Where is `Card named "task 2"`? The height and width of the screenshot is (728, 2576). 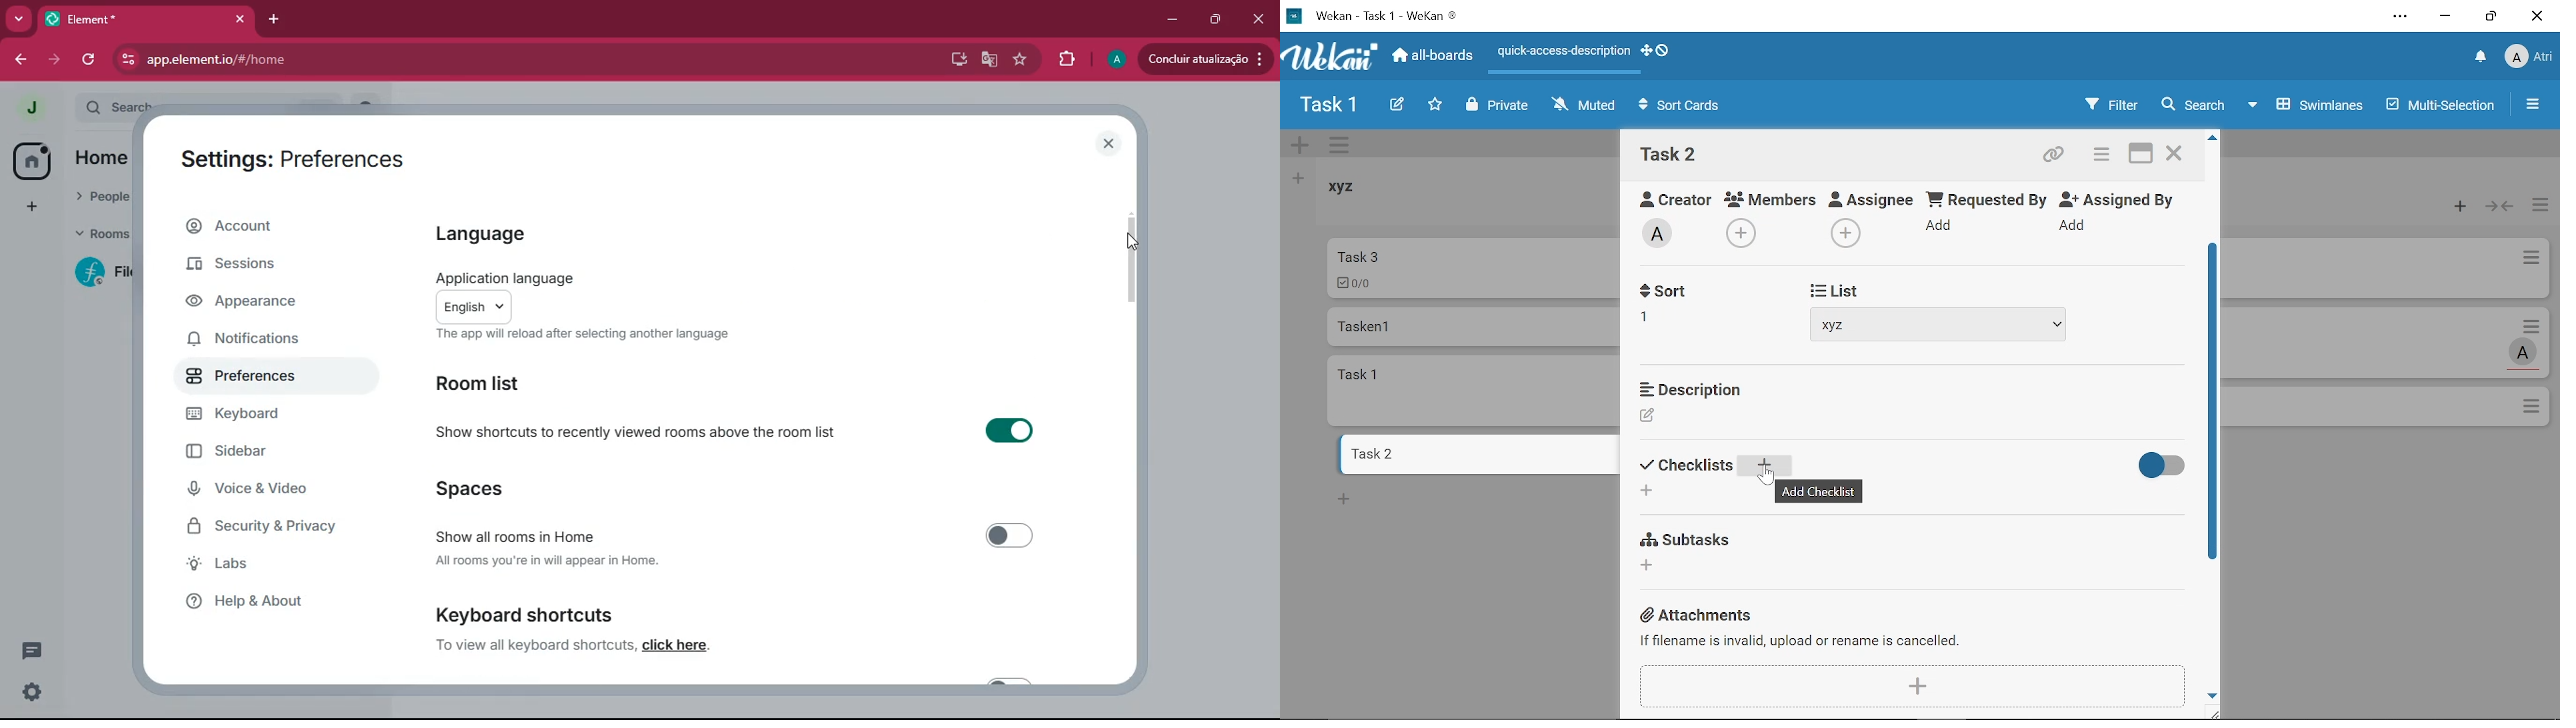
Card named "task 2" is located at coordinates (1476, 454).